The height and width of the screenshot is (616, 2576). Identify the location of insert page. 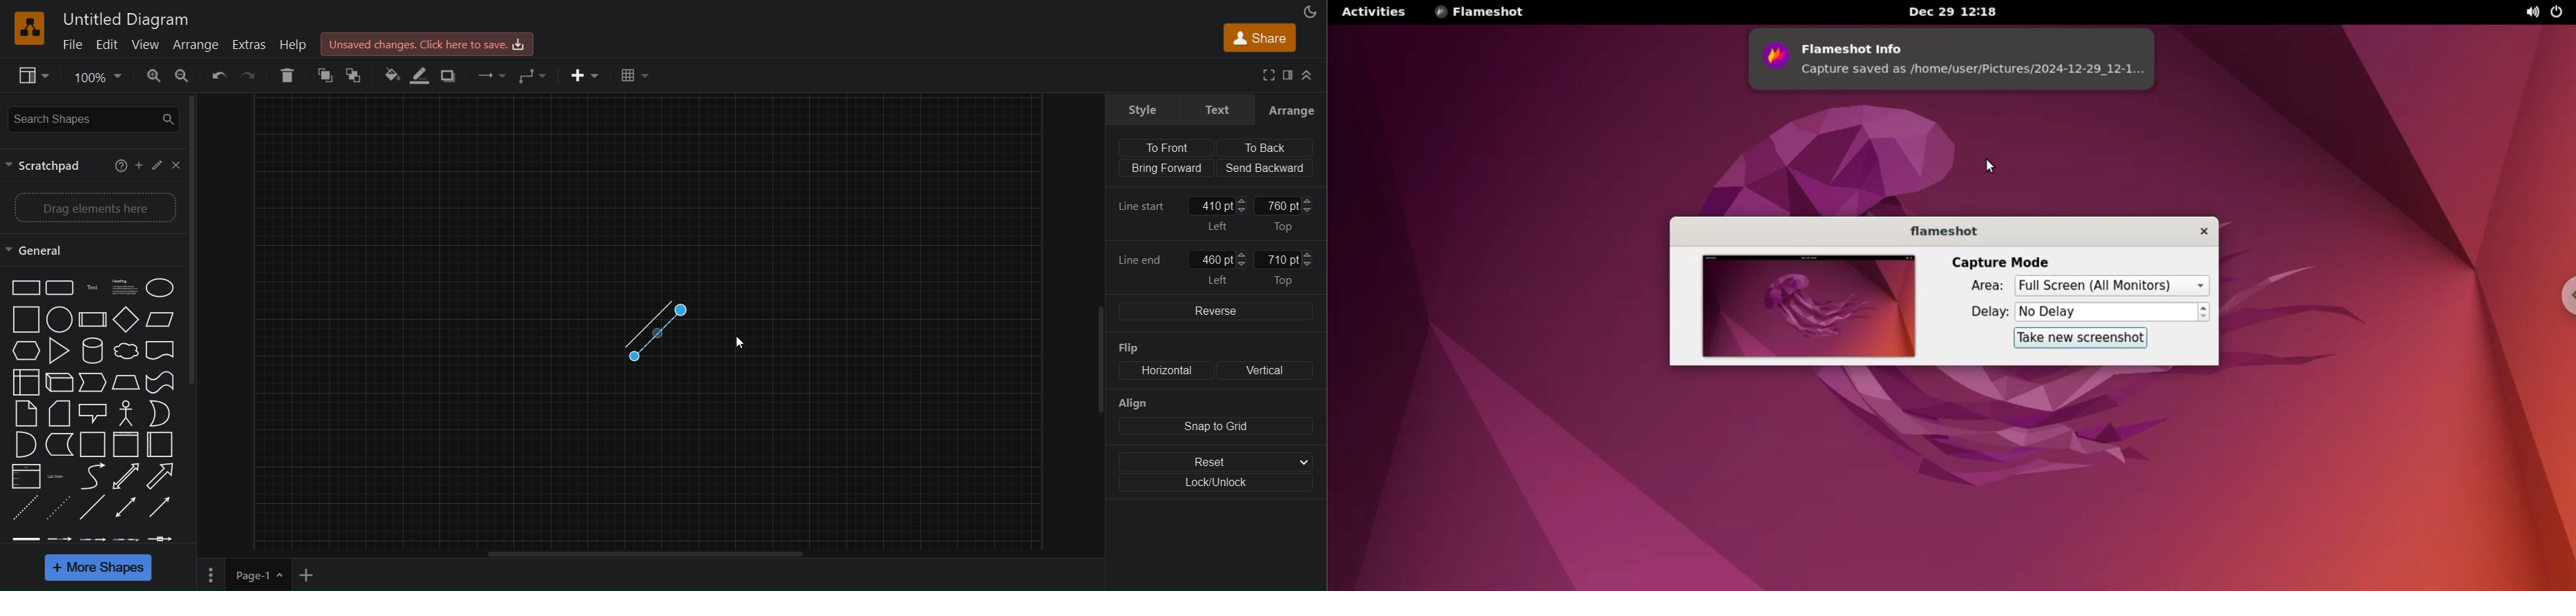
(309, 576).